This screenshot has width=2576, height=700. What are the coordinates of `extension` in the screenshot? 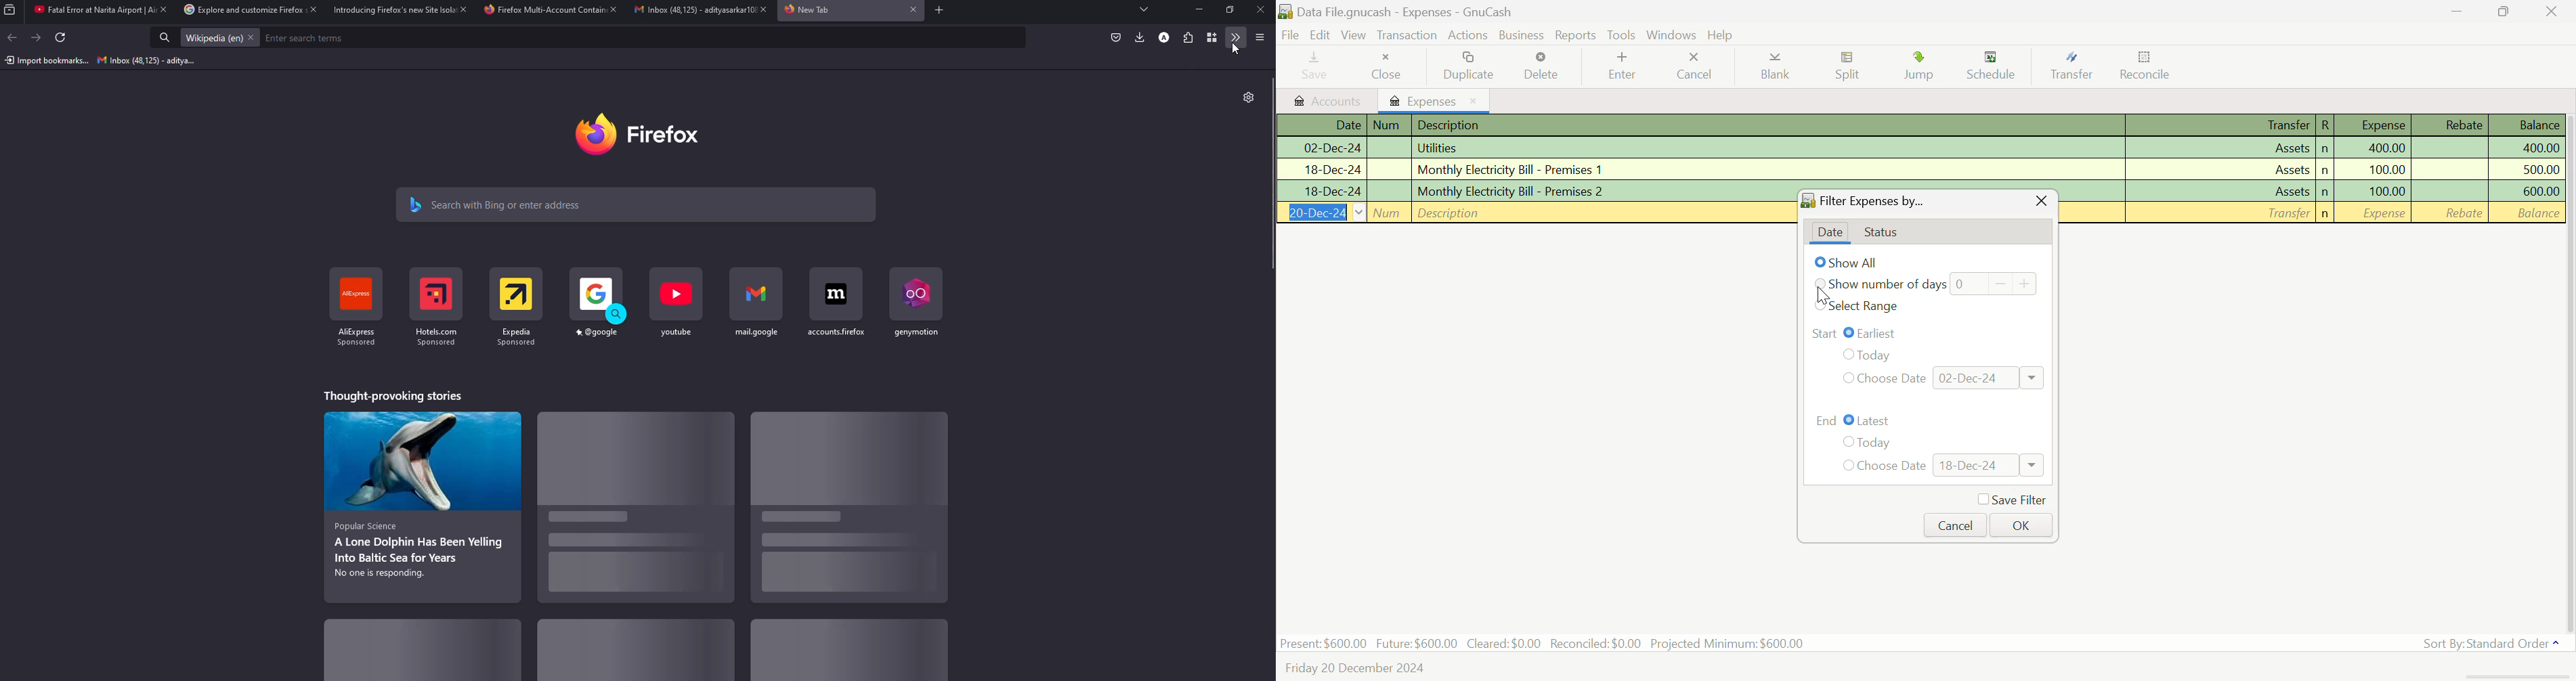 It's located at (1189, 37).